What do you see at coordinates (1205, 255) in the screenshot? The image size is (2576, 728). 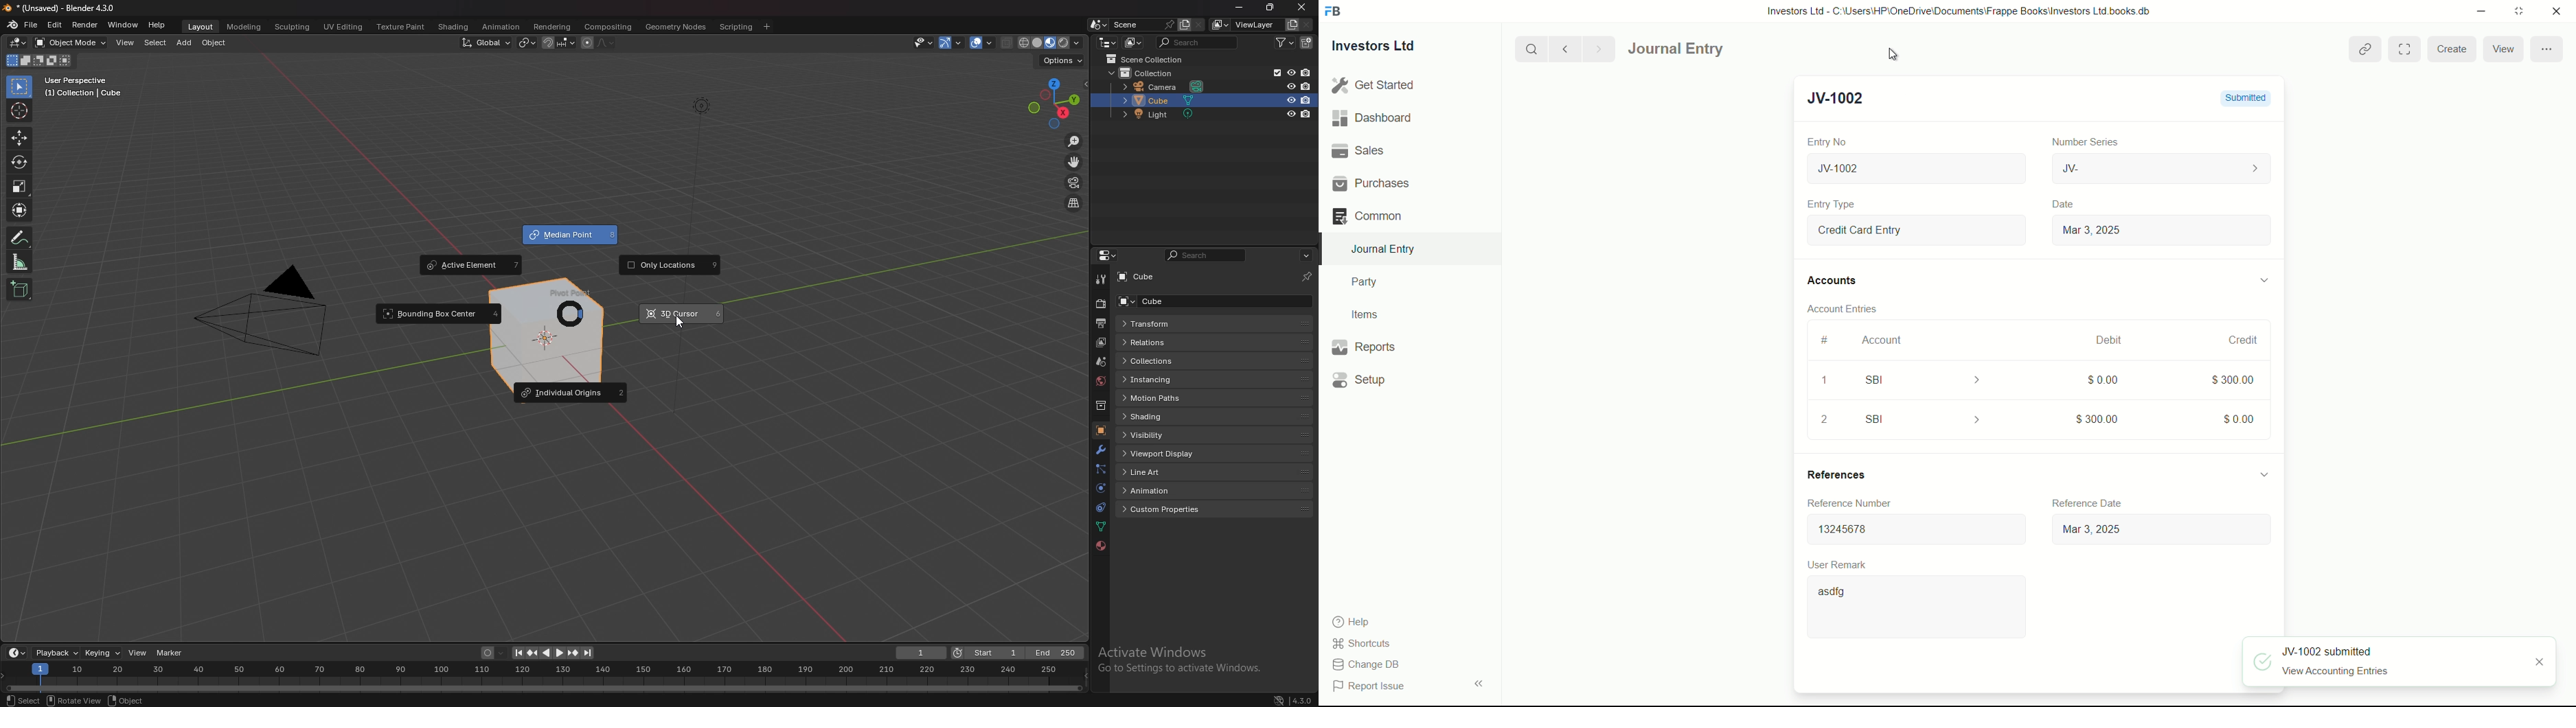 I see `search` at bounding box center [1205, 255].